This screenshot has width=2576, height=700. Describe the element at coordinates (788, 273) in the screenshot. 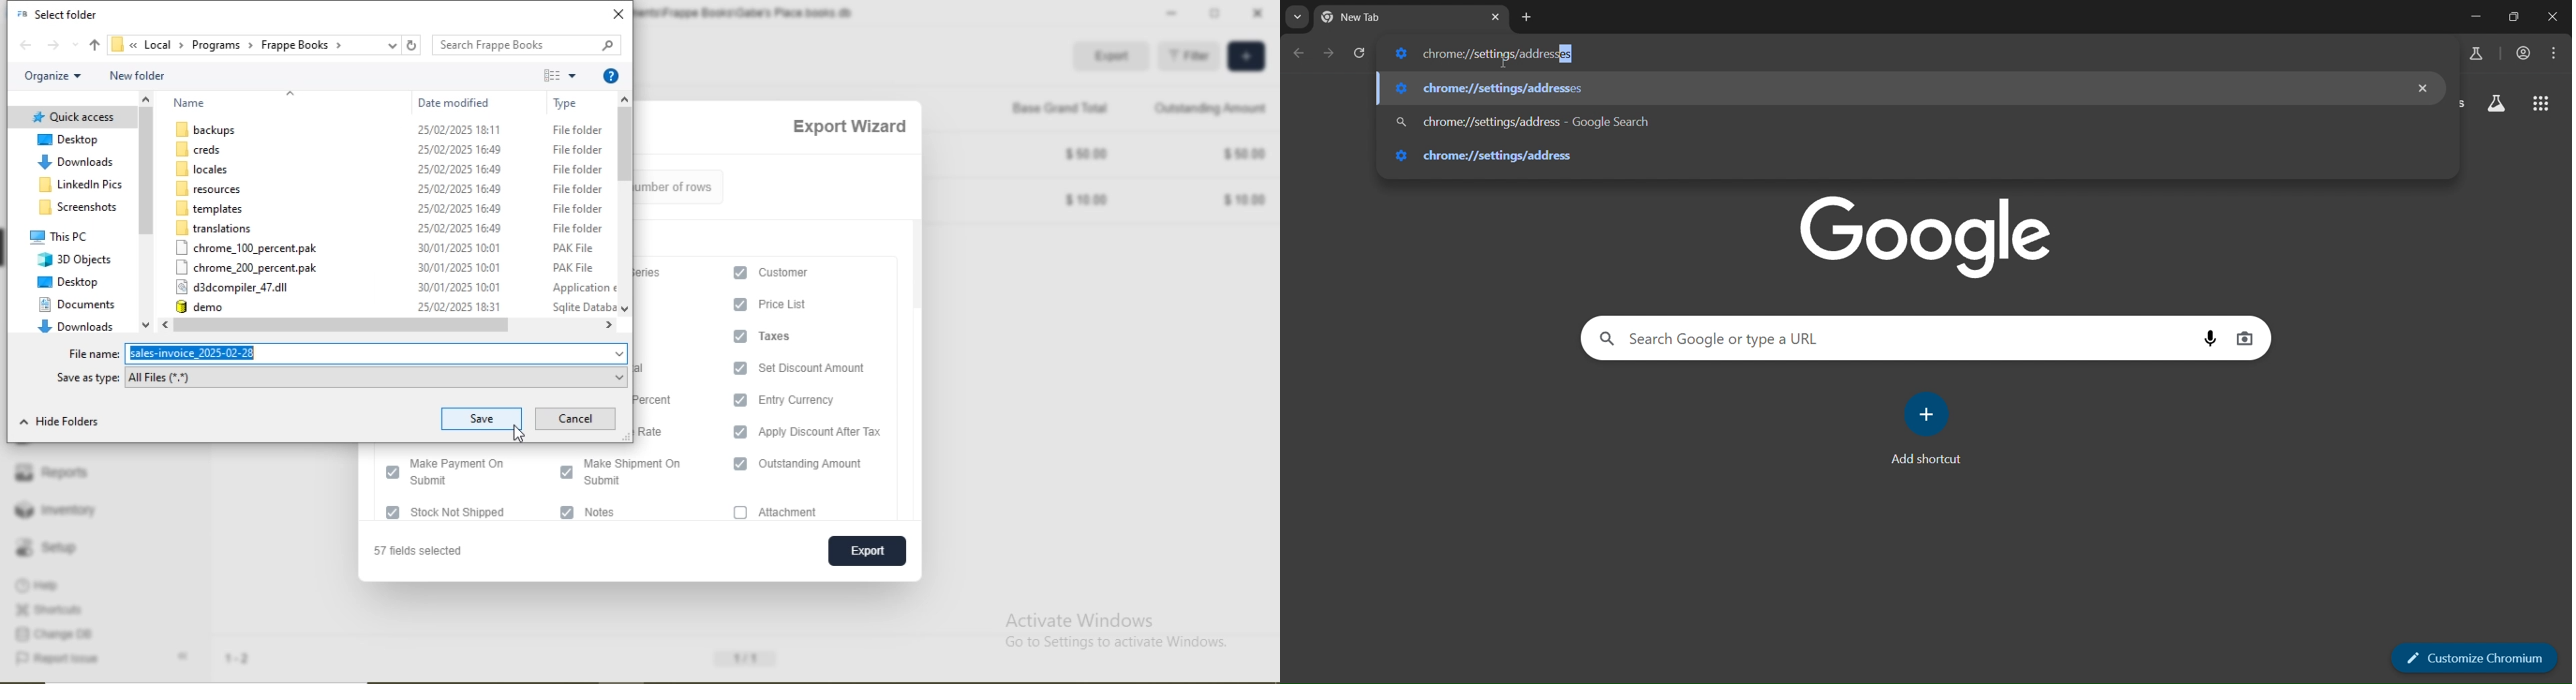

I see `Customer` at that location.